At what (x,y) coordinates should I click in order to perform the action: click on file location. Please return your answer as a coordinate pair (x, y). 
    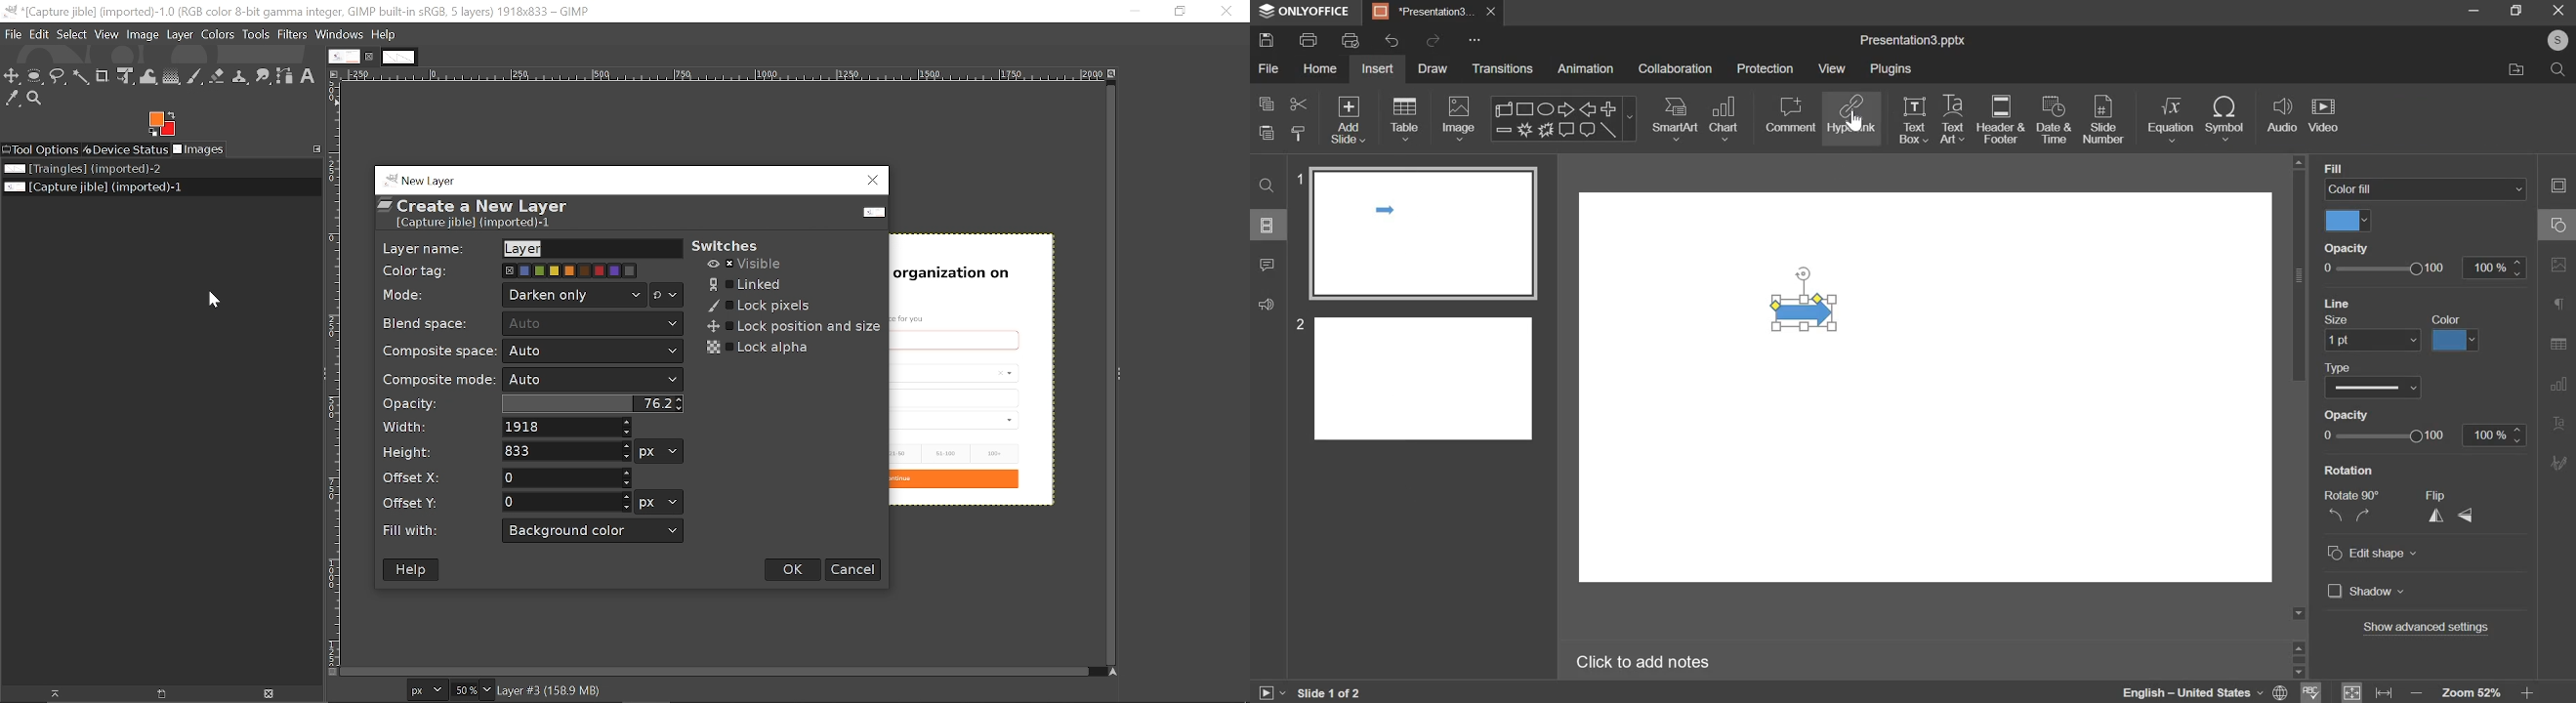
    Looking at the image, I should click on (2515, 70).